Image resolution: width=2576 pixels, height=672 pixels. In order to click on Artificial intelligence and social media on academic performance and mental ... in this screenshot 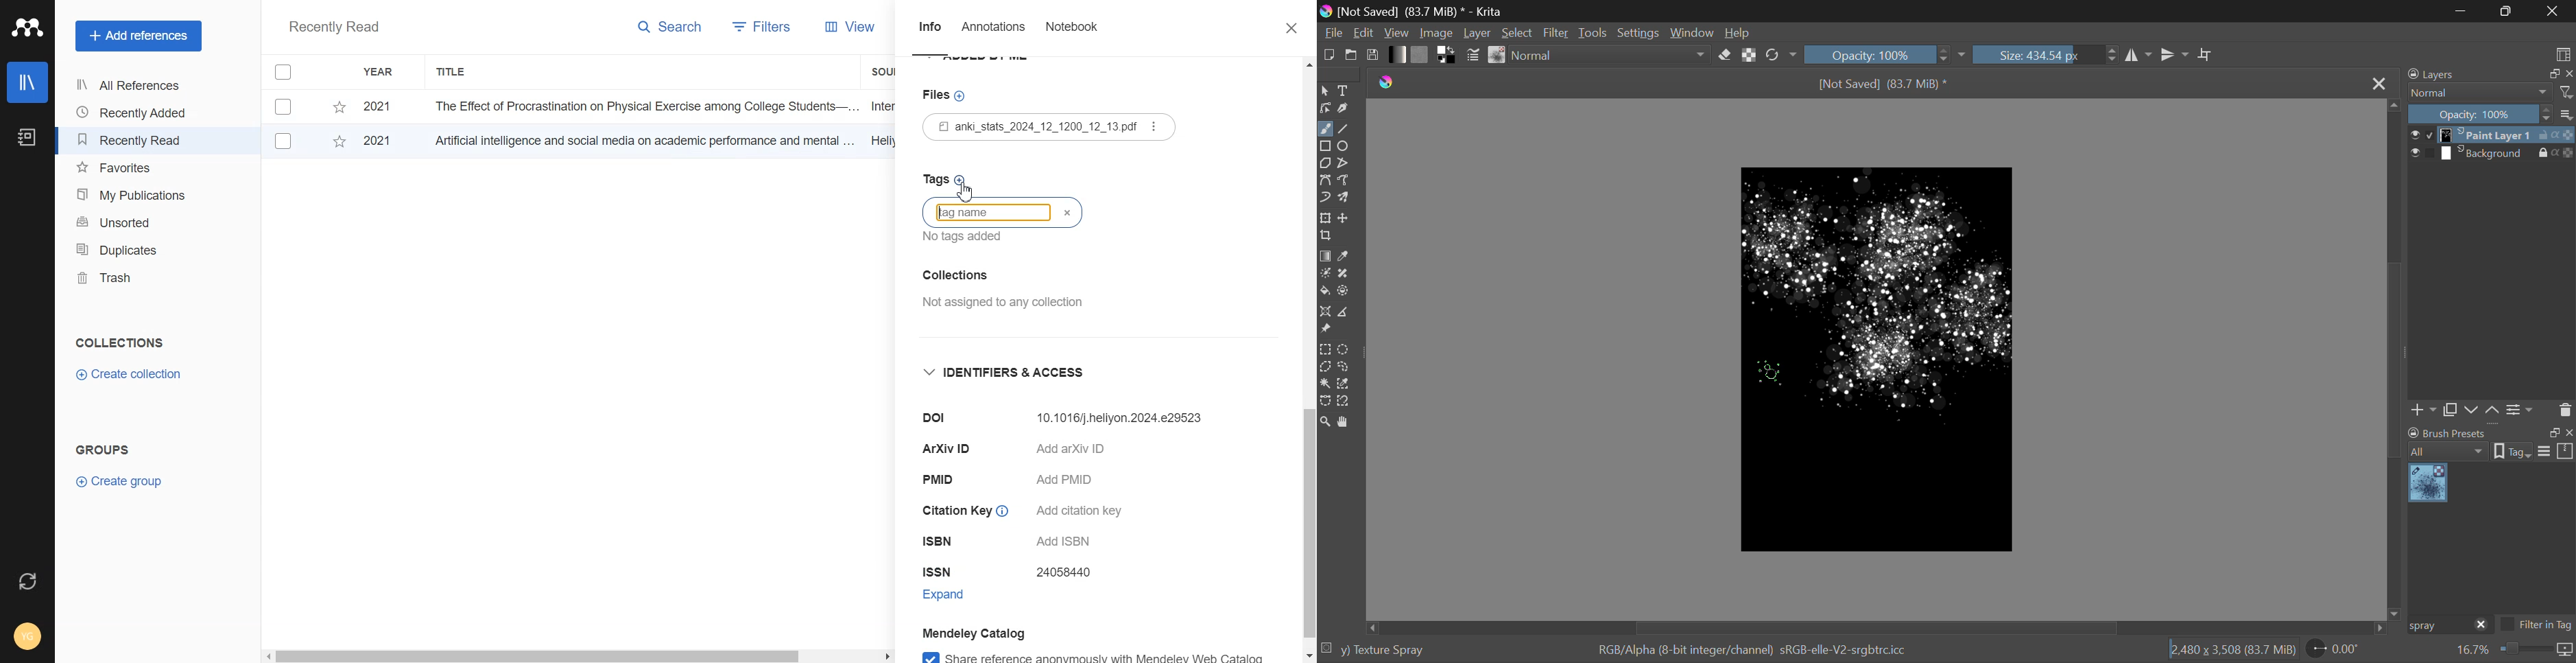, I will do `click(642, 140)`.